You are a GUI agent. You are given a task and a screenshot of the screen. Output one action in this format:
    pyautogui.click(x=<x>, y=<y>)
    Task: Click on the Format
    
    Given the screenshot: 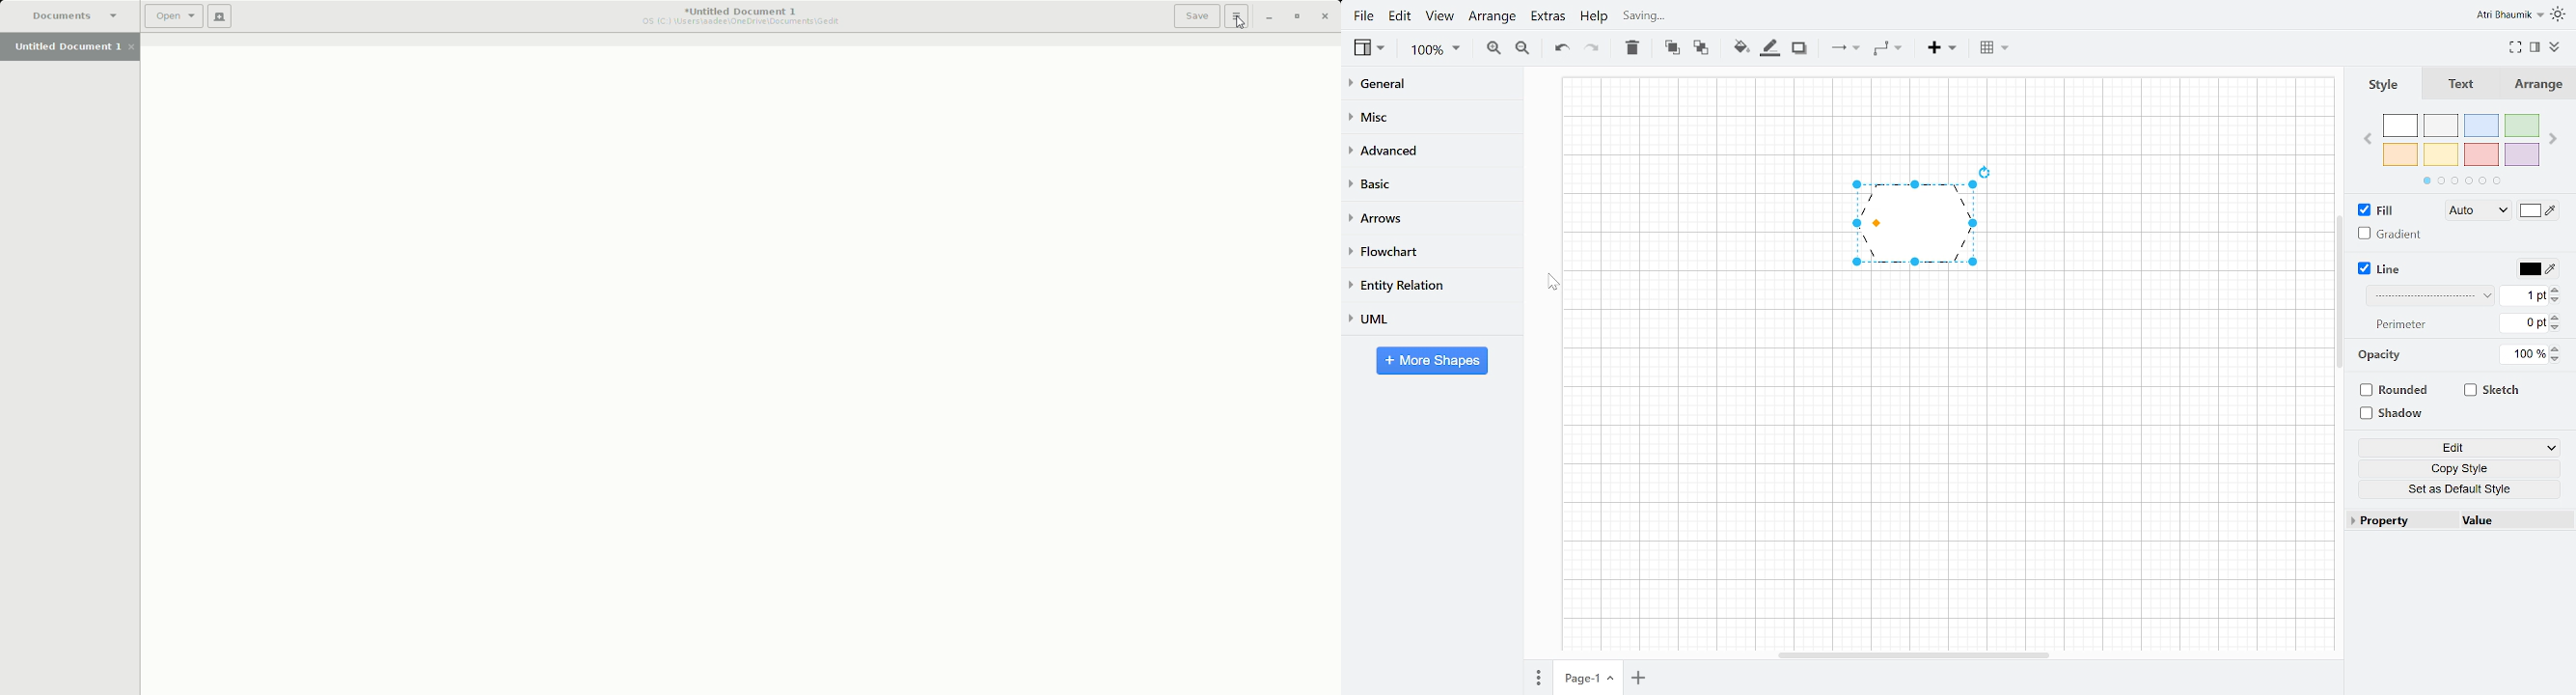 What is the action you would take?
    pyautogui.click(x=2535, y=44)
    